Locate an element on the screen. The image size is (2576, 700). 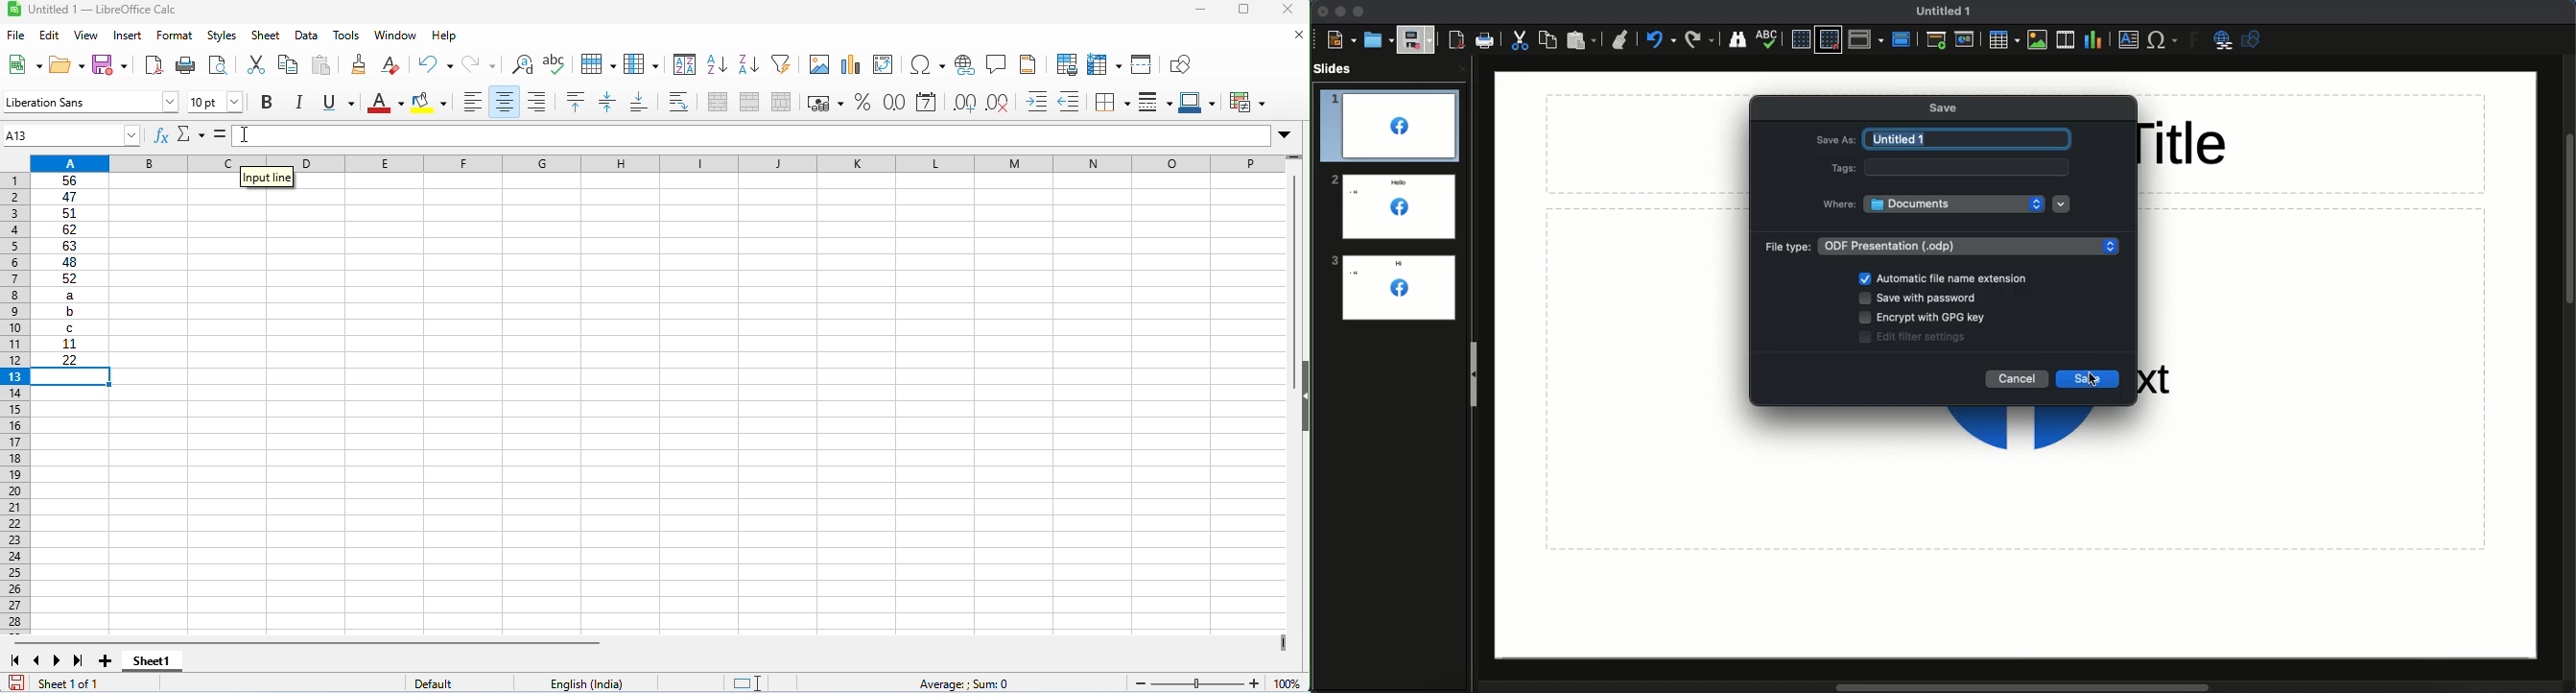
equal to symbol is located at coordinates (221, 135).